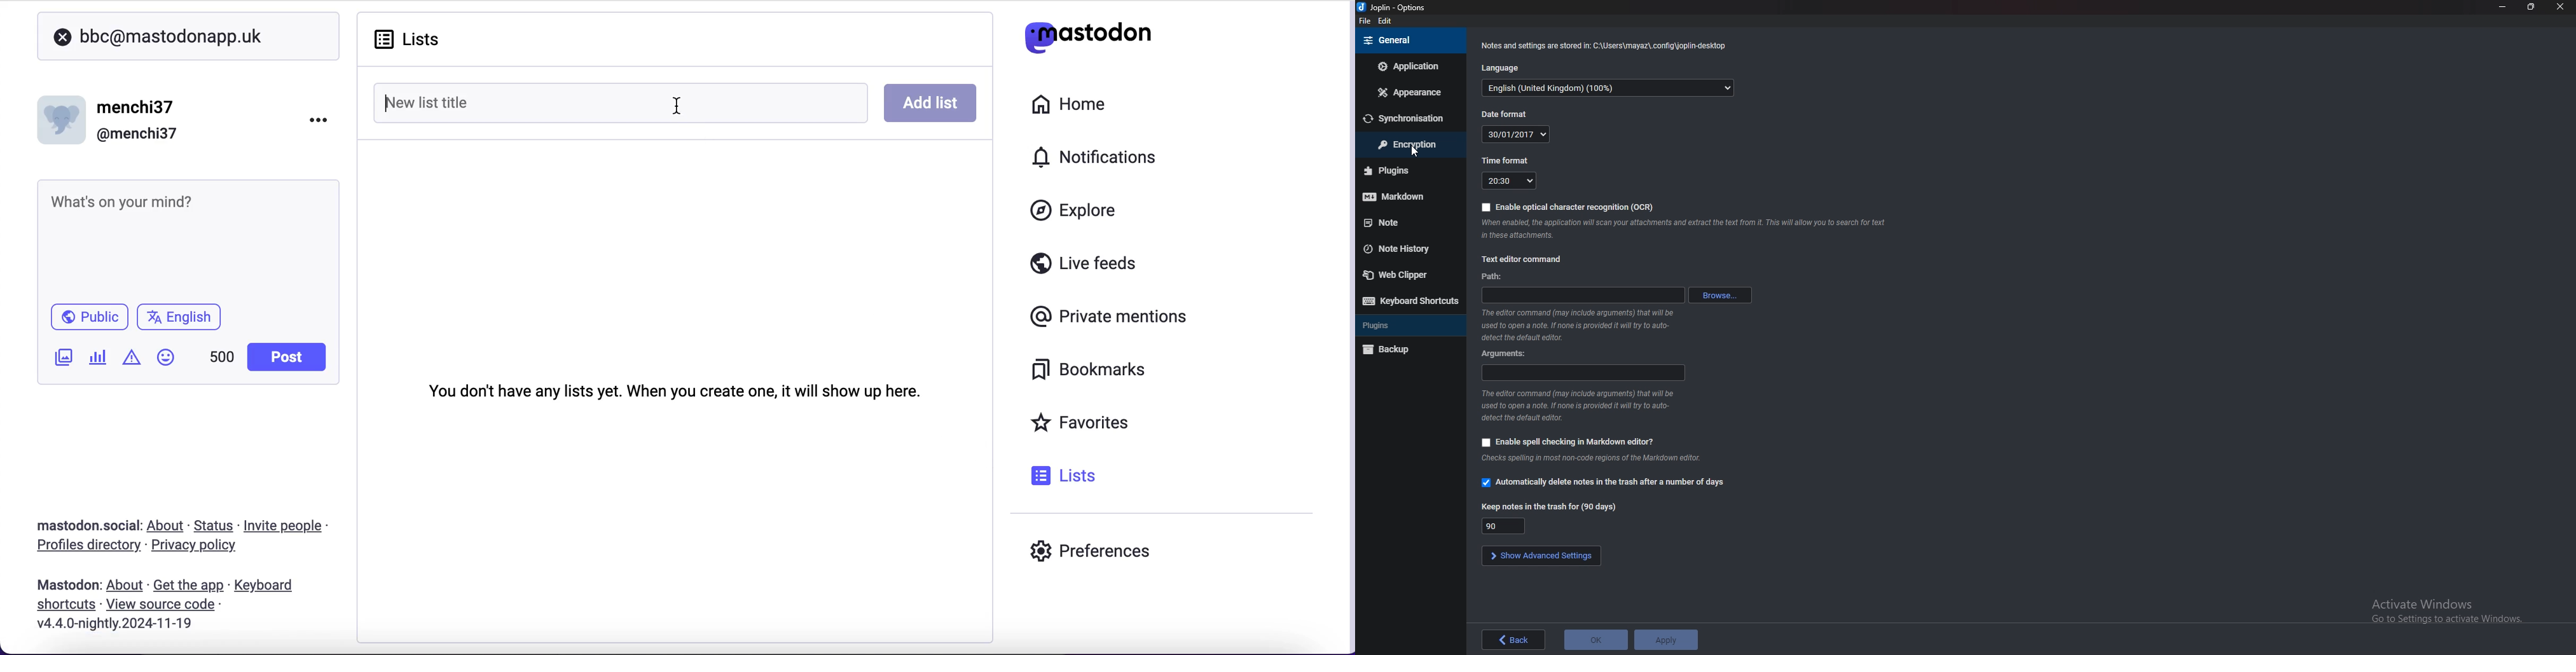 The image size is (2576, 672). I want to click on , so click(1684, 231).